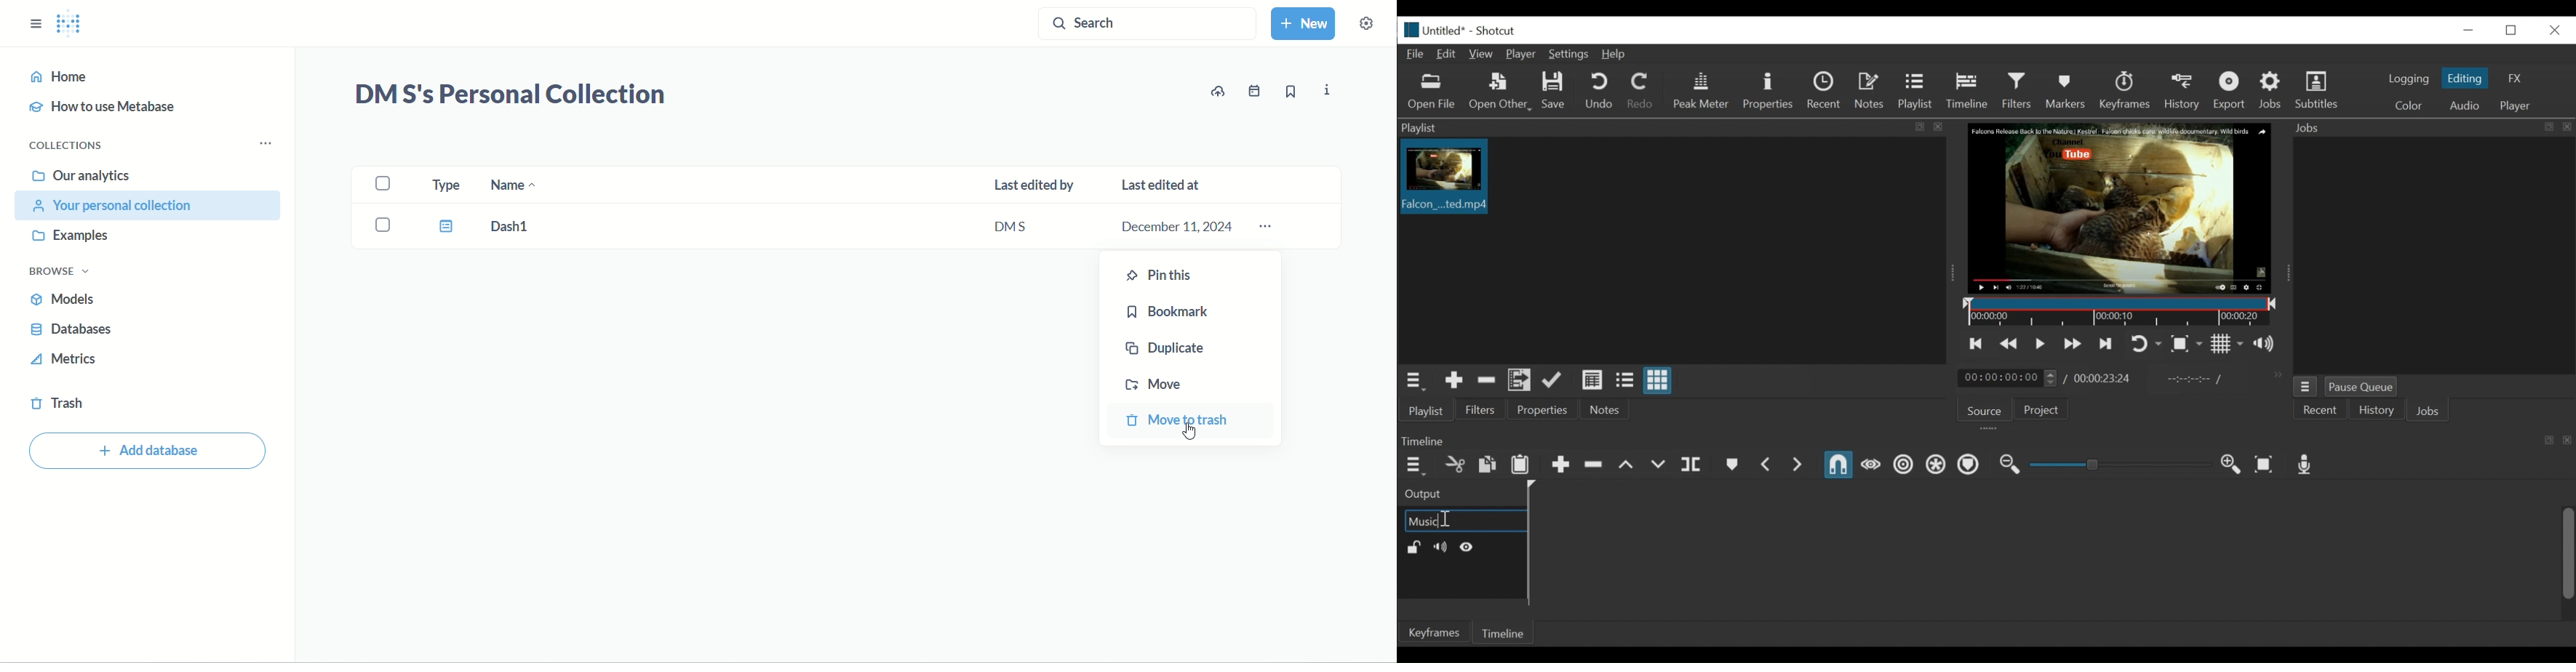 The width and height of the screenshot is (2576, 672). What do you see at coordinates (2227, 344) in the screenshot?
I see `Toggle grid display on the player` at bounding box center [2227, 344].